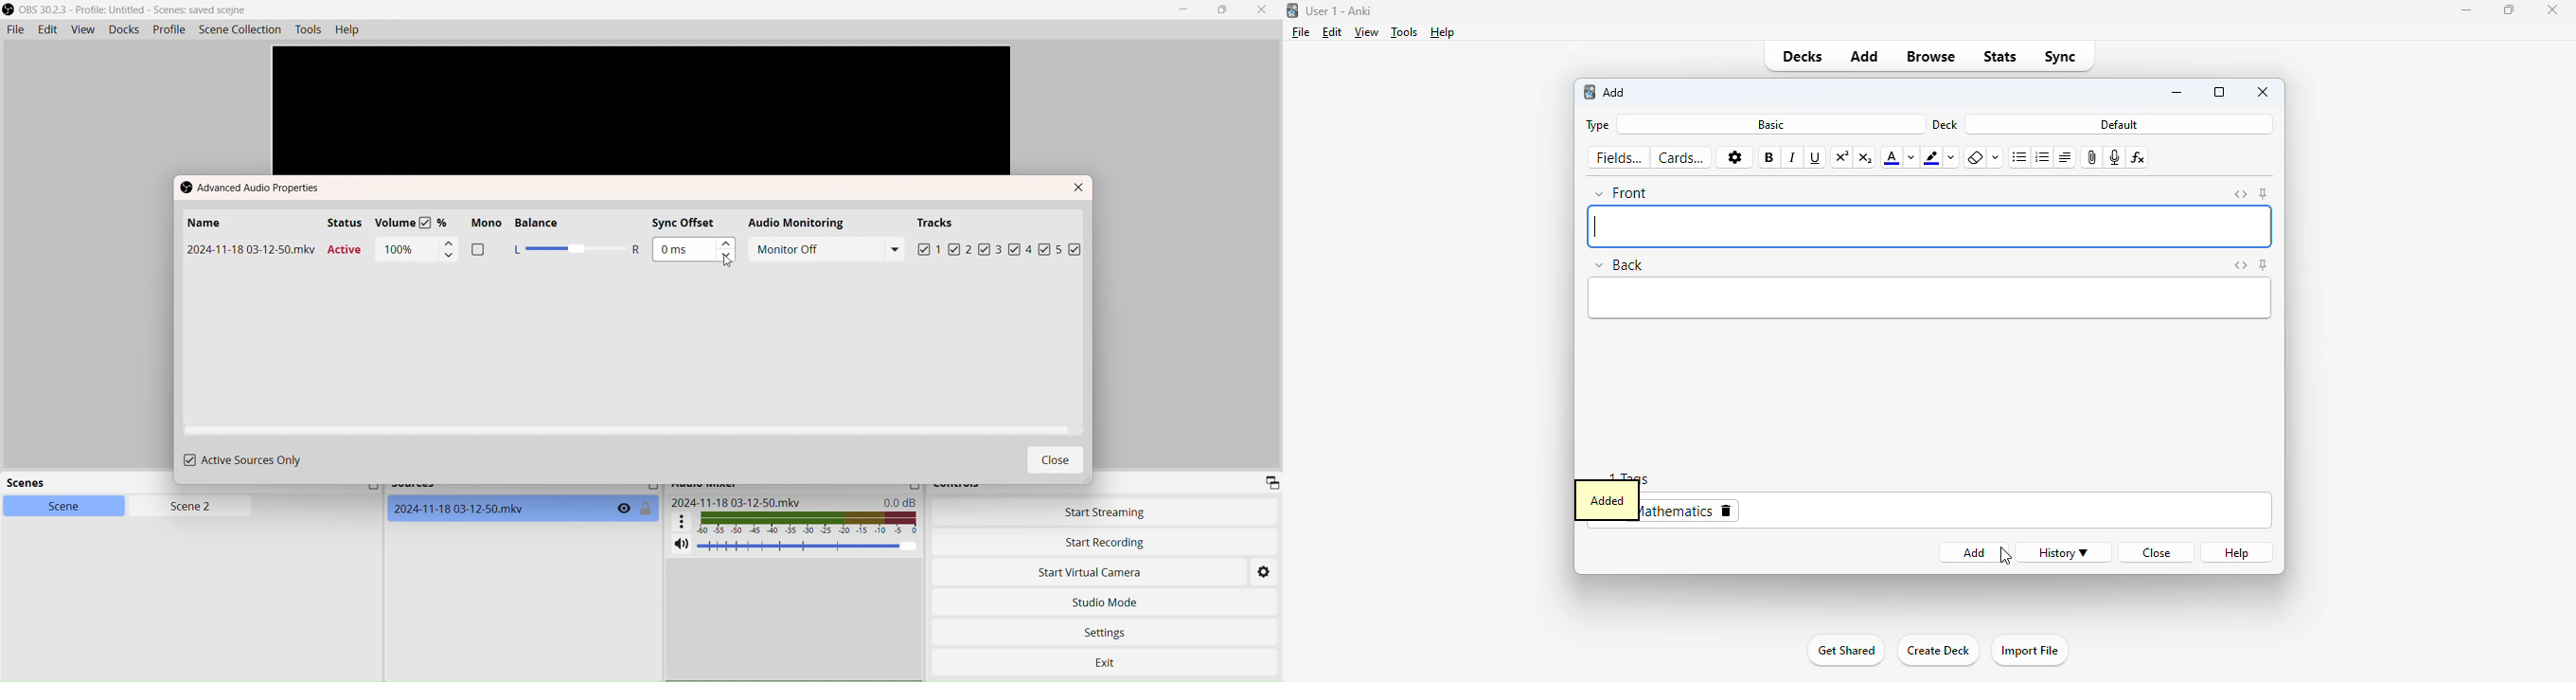  I want to click on Advance Audio properties, so click(257, 189).